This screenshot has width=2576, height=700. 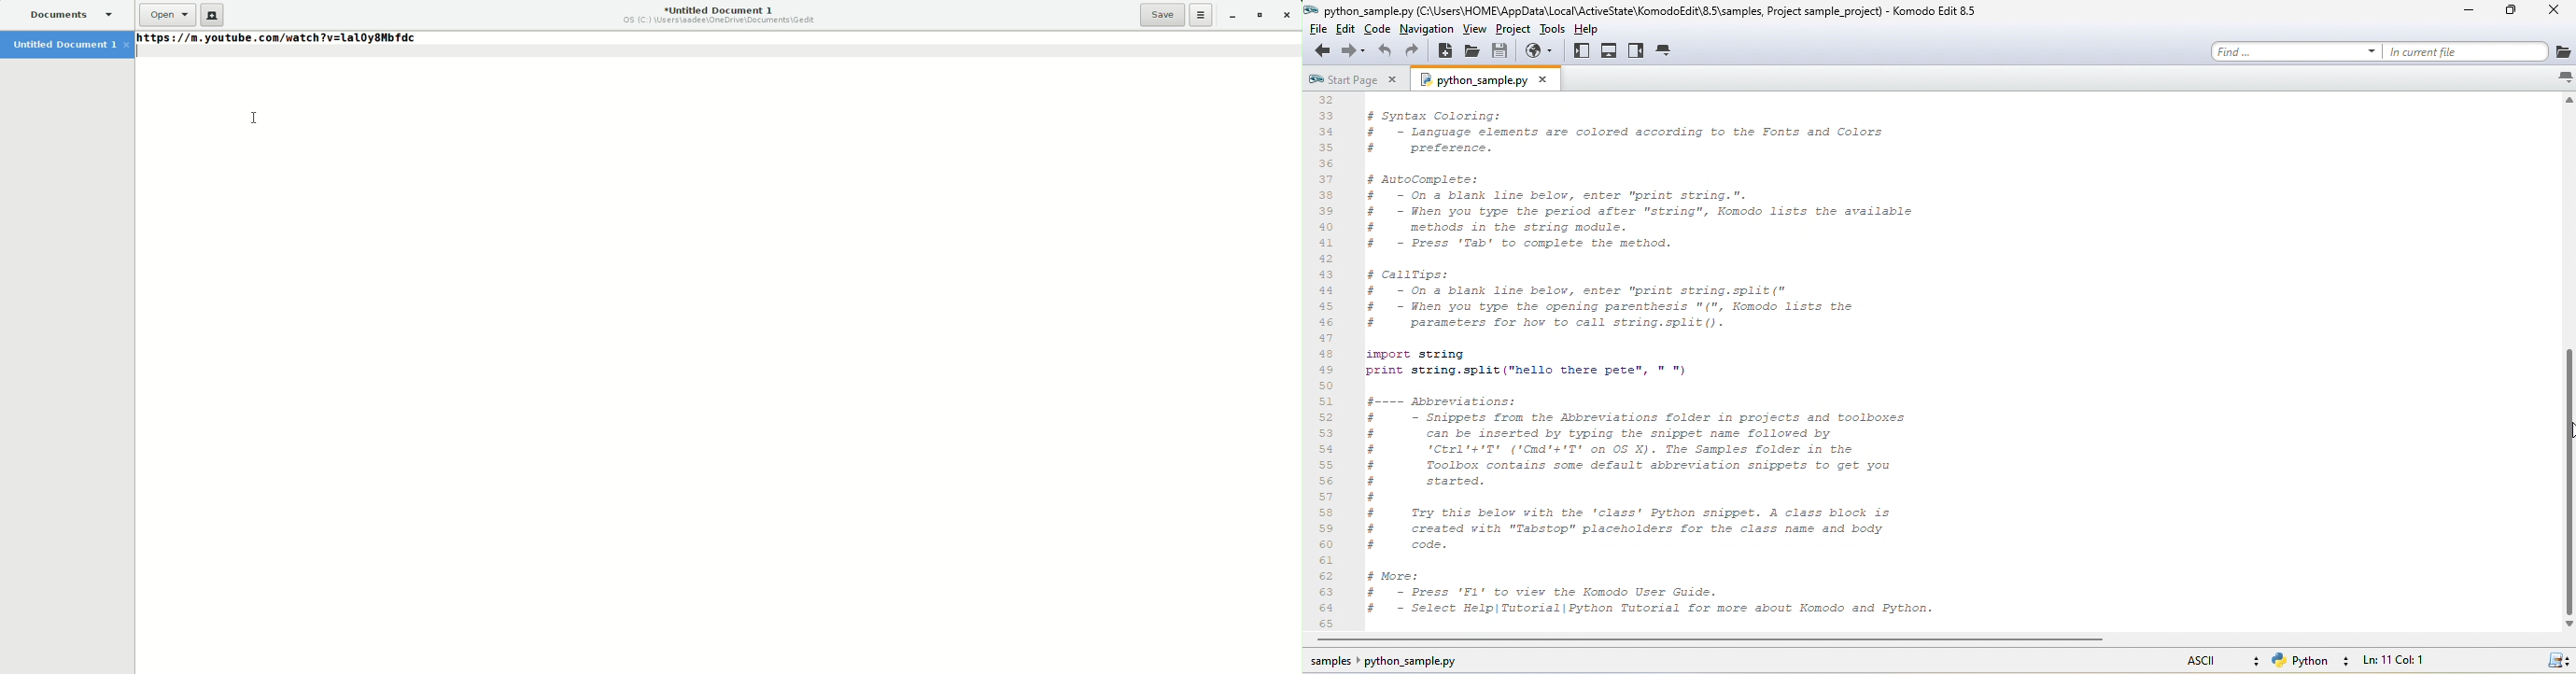 What do you see at coordinates (167, 15) in the screenshot?
I see `Open` at bounding box center [167, 15].